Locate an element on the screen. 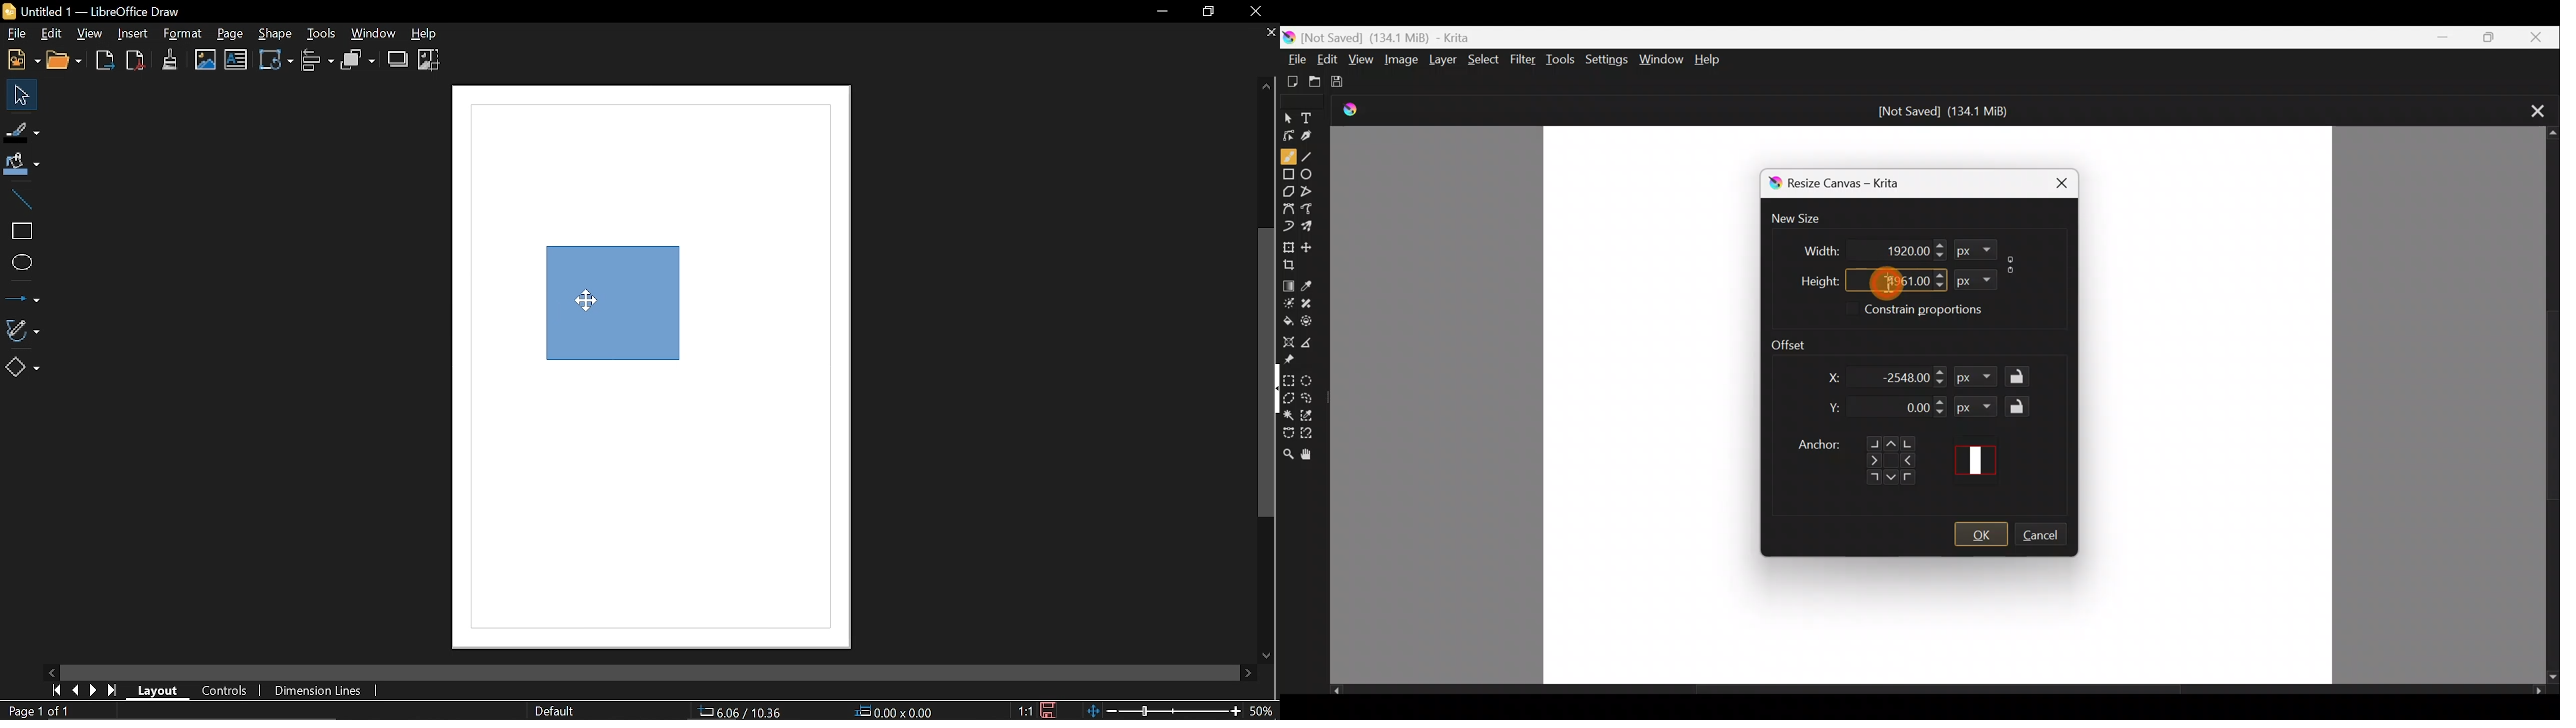 The image size is (2576, 728). Measure the distance between two points is located at coordinates (1311, 343).